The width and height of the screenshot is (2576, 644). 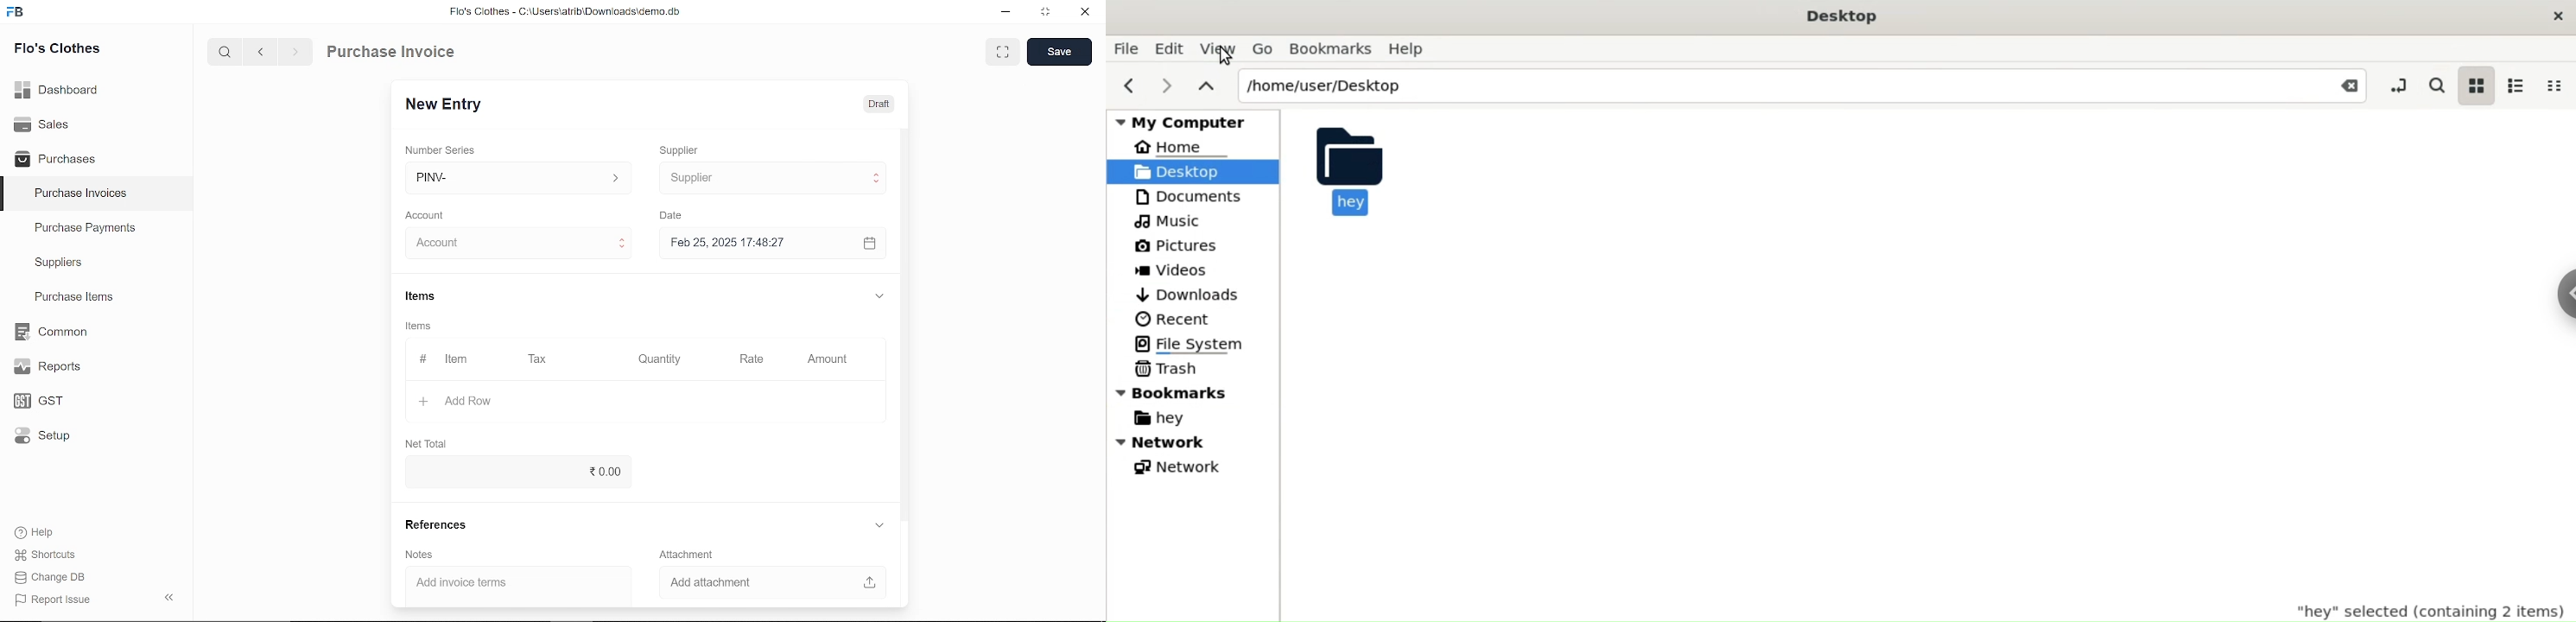 I want to click on References., so click(x=441, y=525).